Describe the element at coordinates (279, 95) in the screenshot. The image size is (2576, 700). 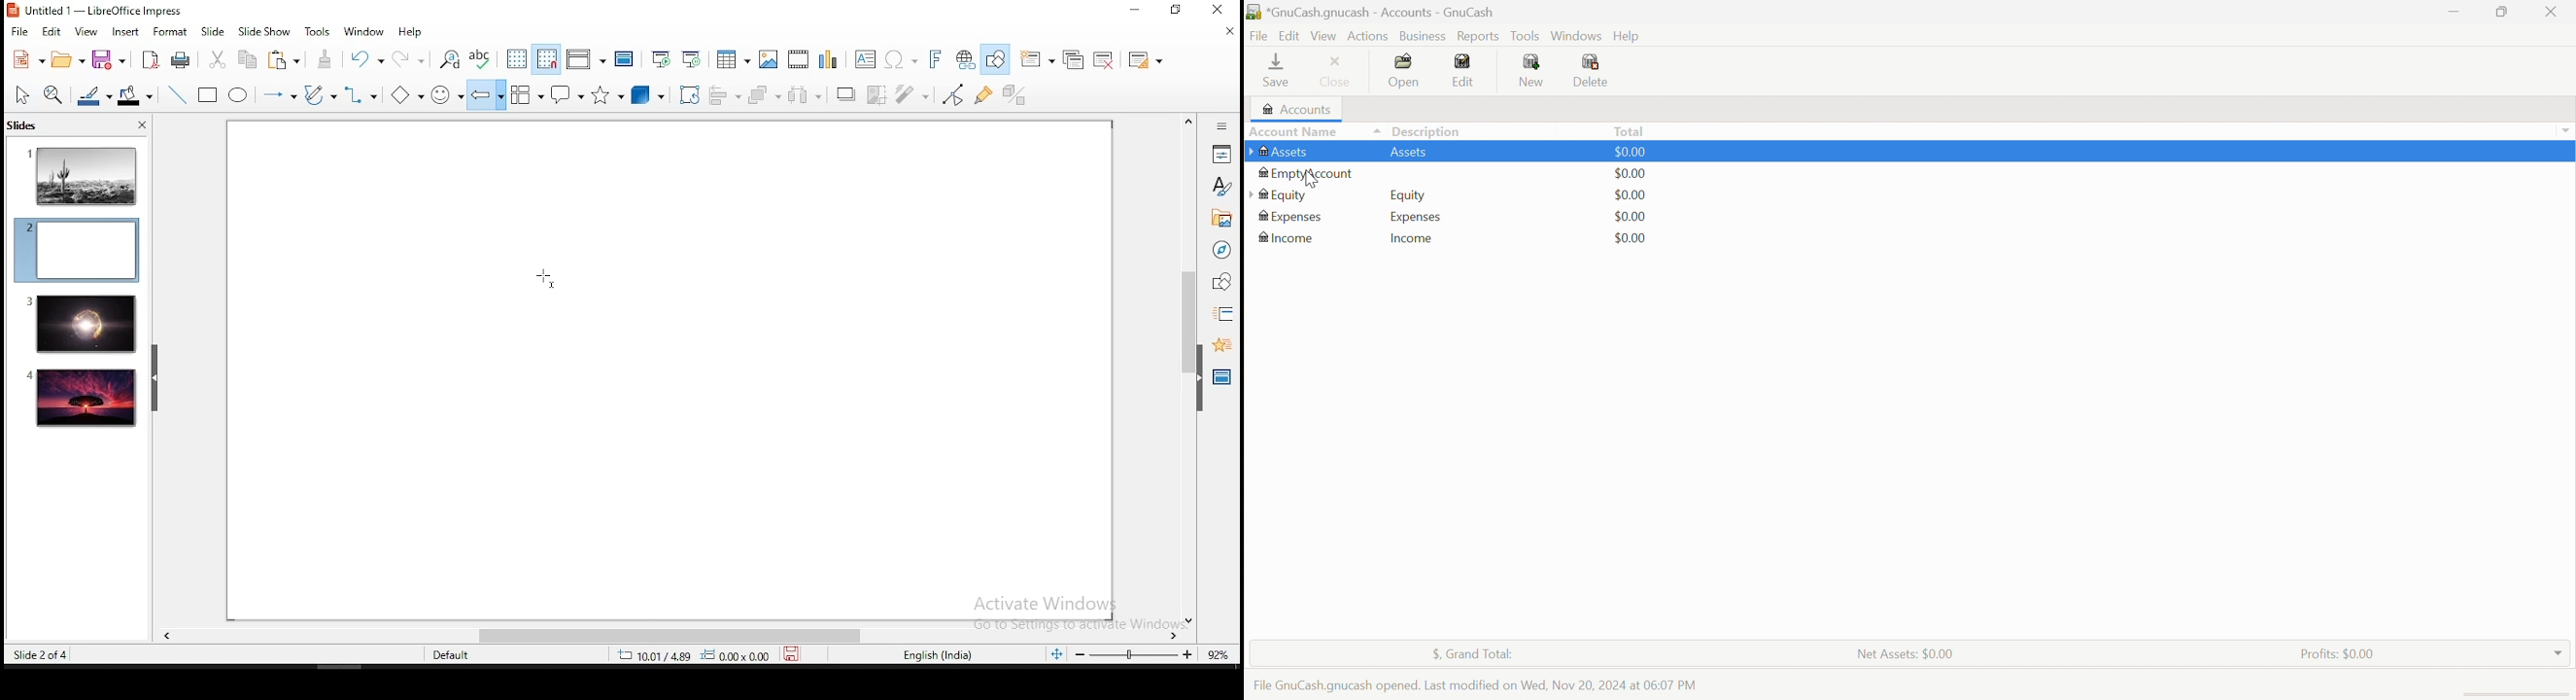
I see `lines and arrows` at that location.